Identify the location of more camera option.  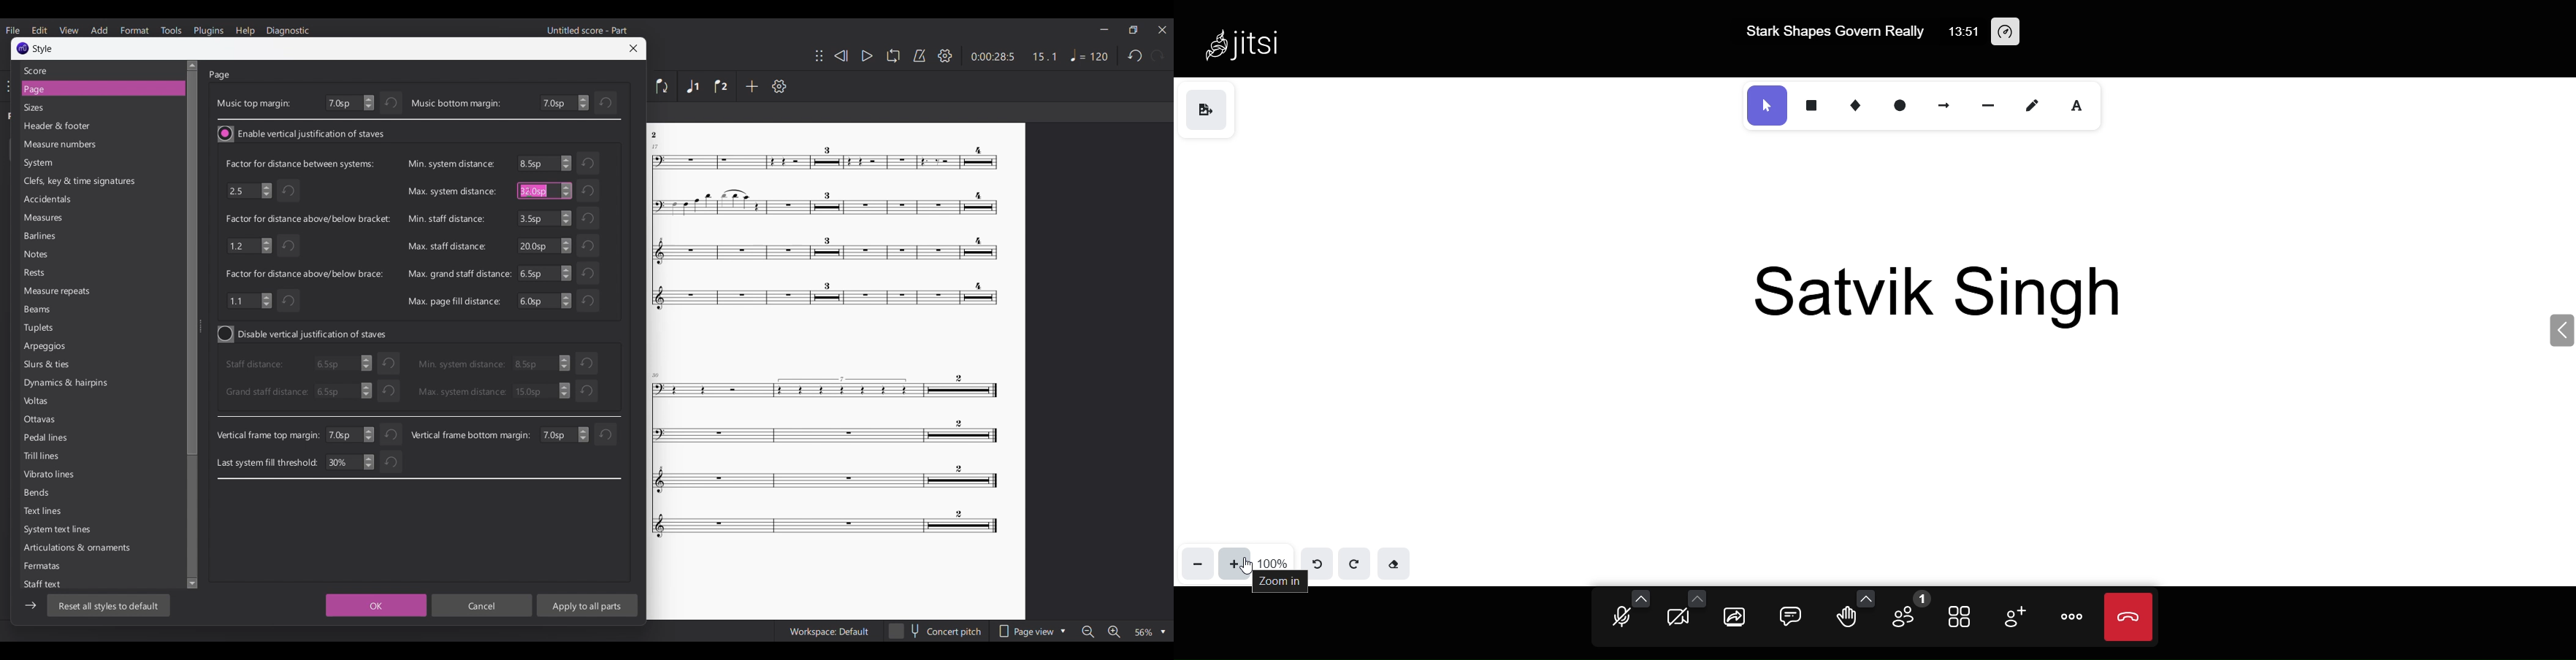
(1699, 598).